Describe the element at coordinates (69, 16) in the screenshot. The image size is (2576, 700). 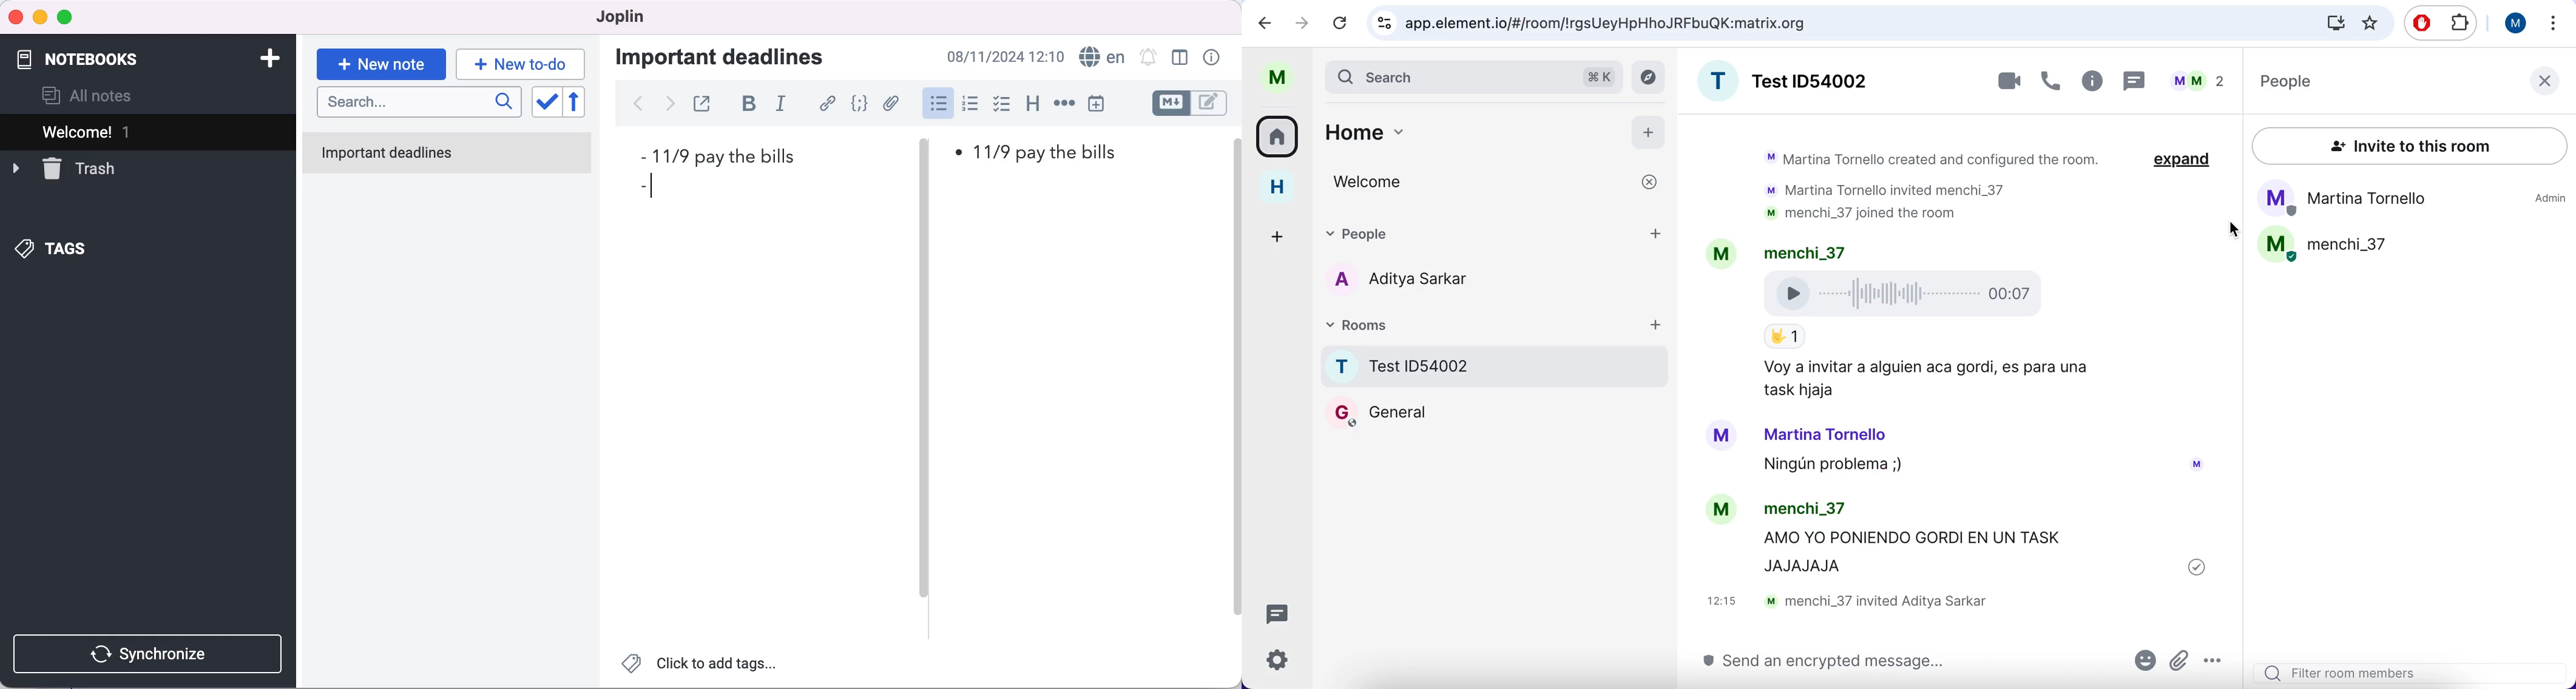
I see `maximize` at that location.